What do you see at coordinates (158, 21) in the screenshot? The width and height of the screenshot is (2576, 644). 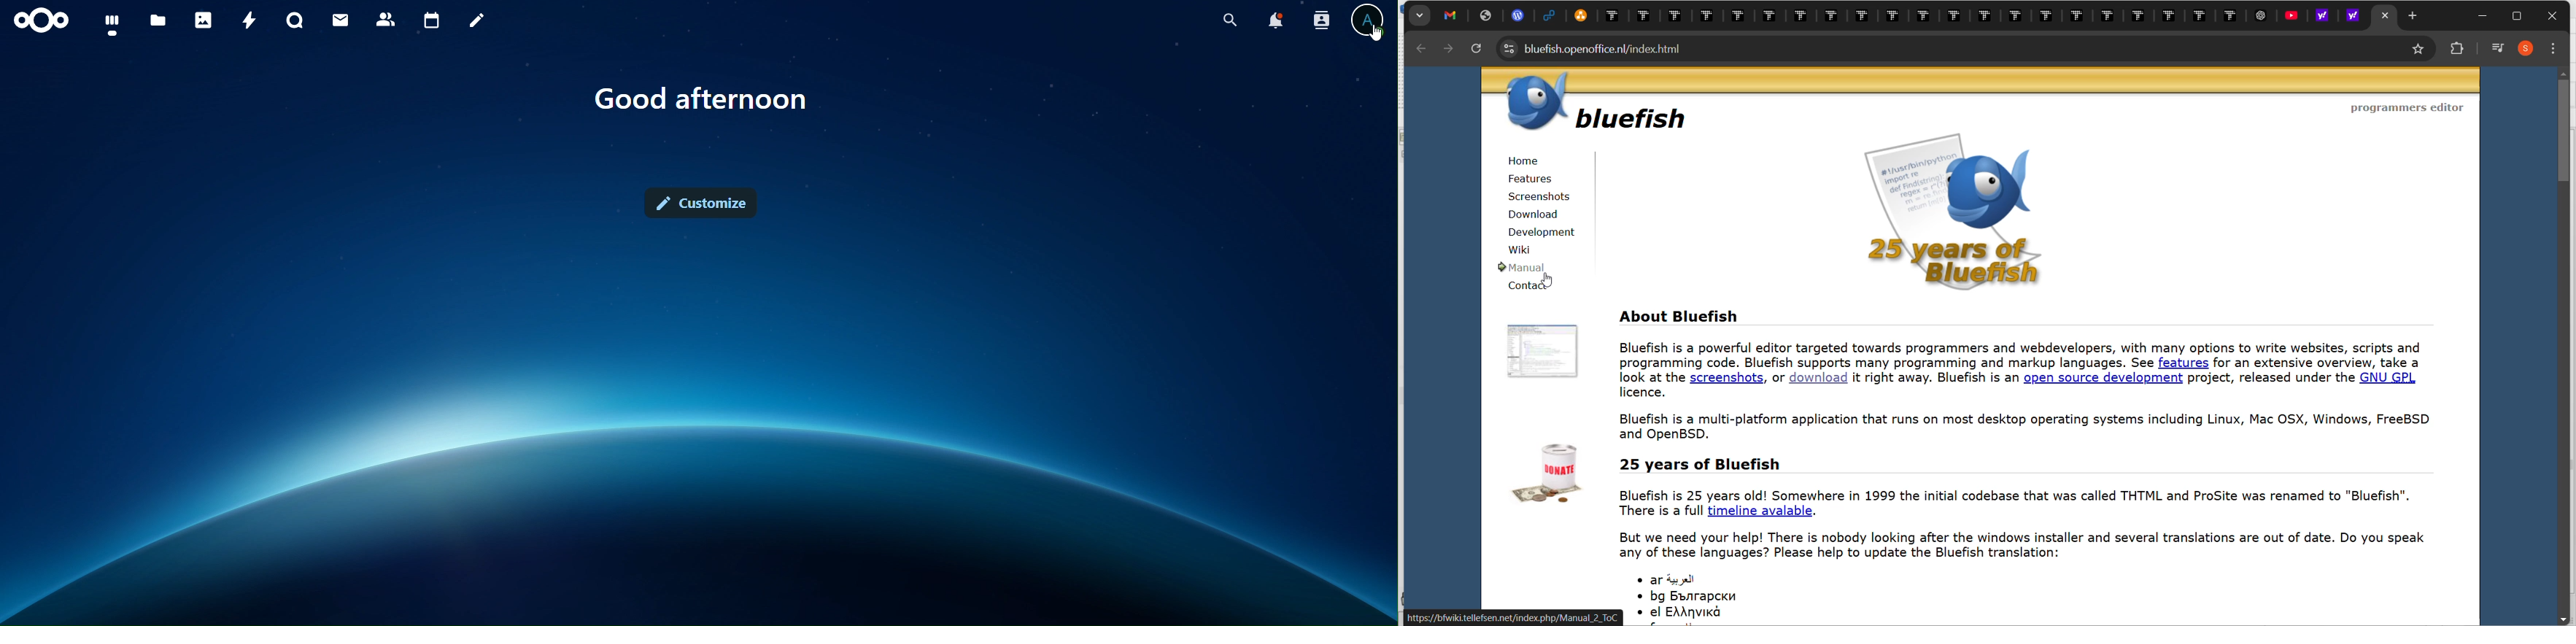 I see `files` at bounding box center [158, 21].